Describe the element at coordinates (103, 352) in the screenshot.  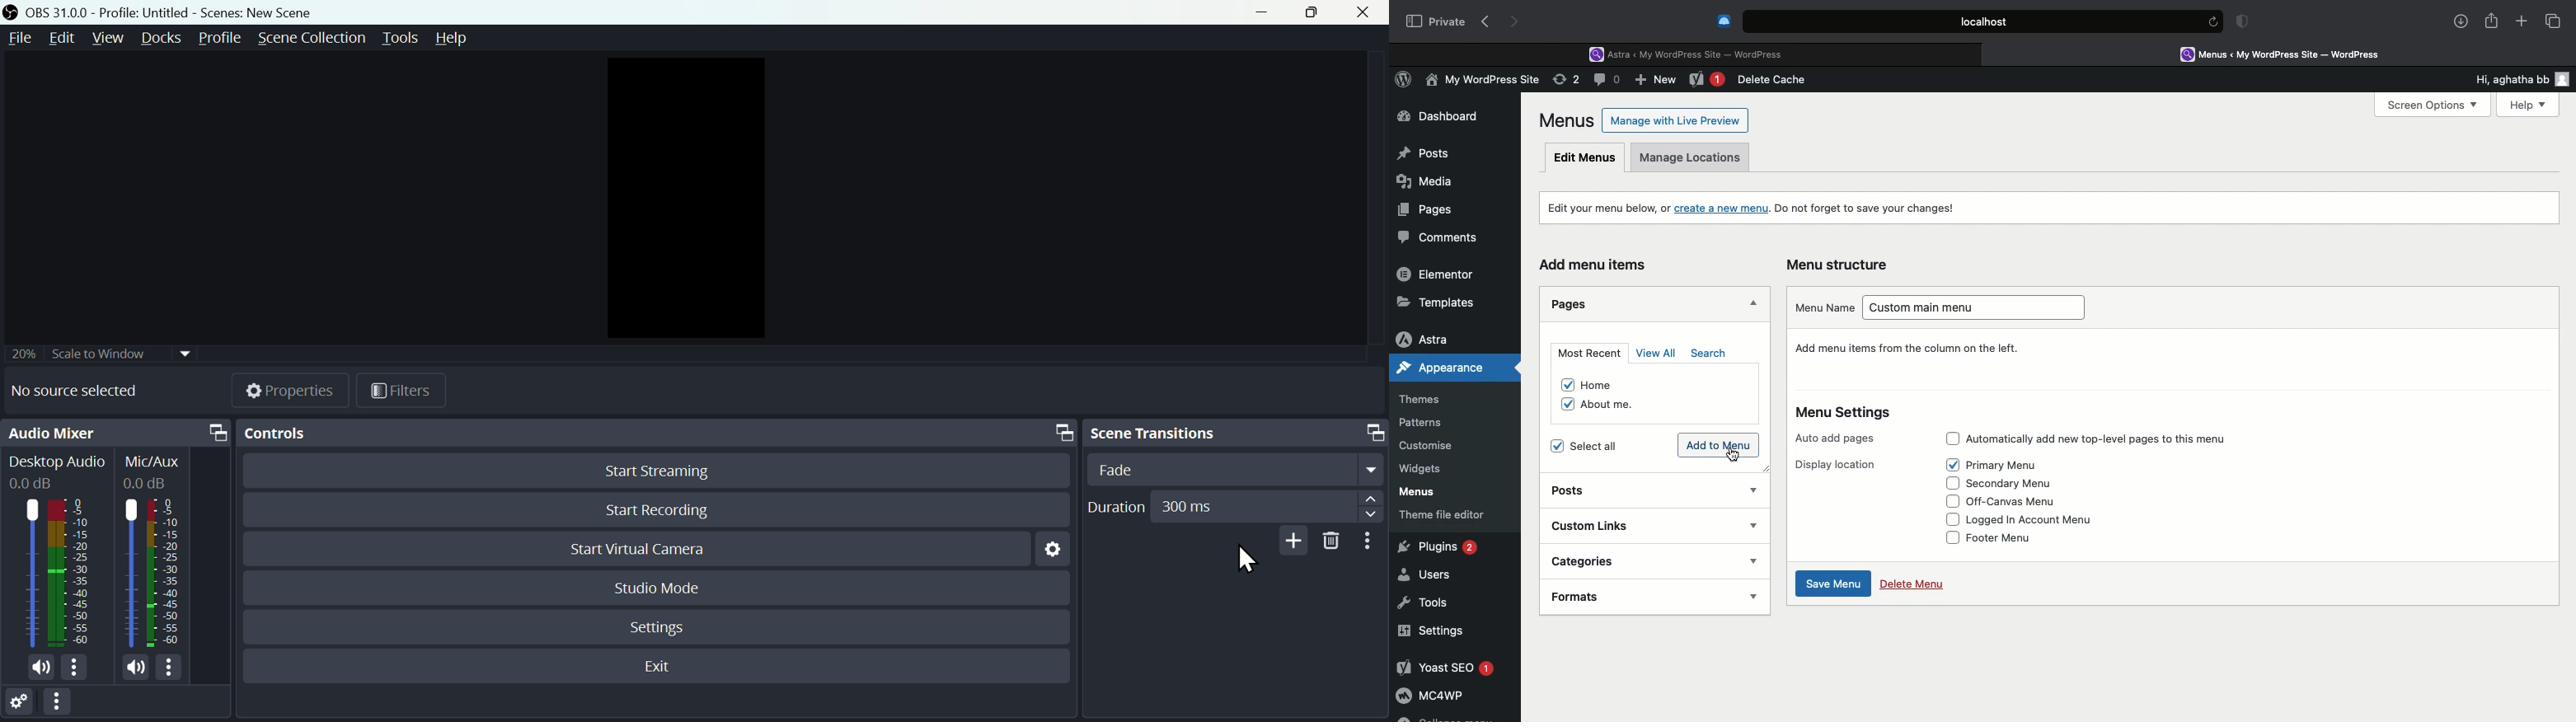
I see `Scale to window` at that location.